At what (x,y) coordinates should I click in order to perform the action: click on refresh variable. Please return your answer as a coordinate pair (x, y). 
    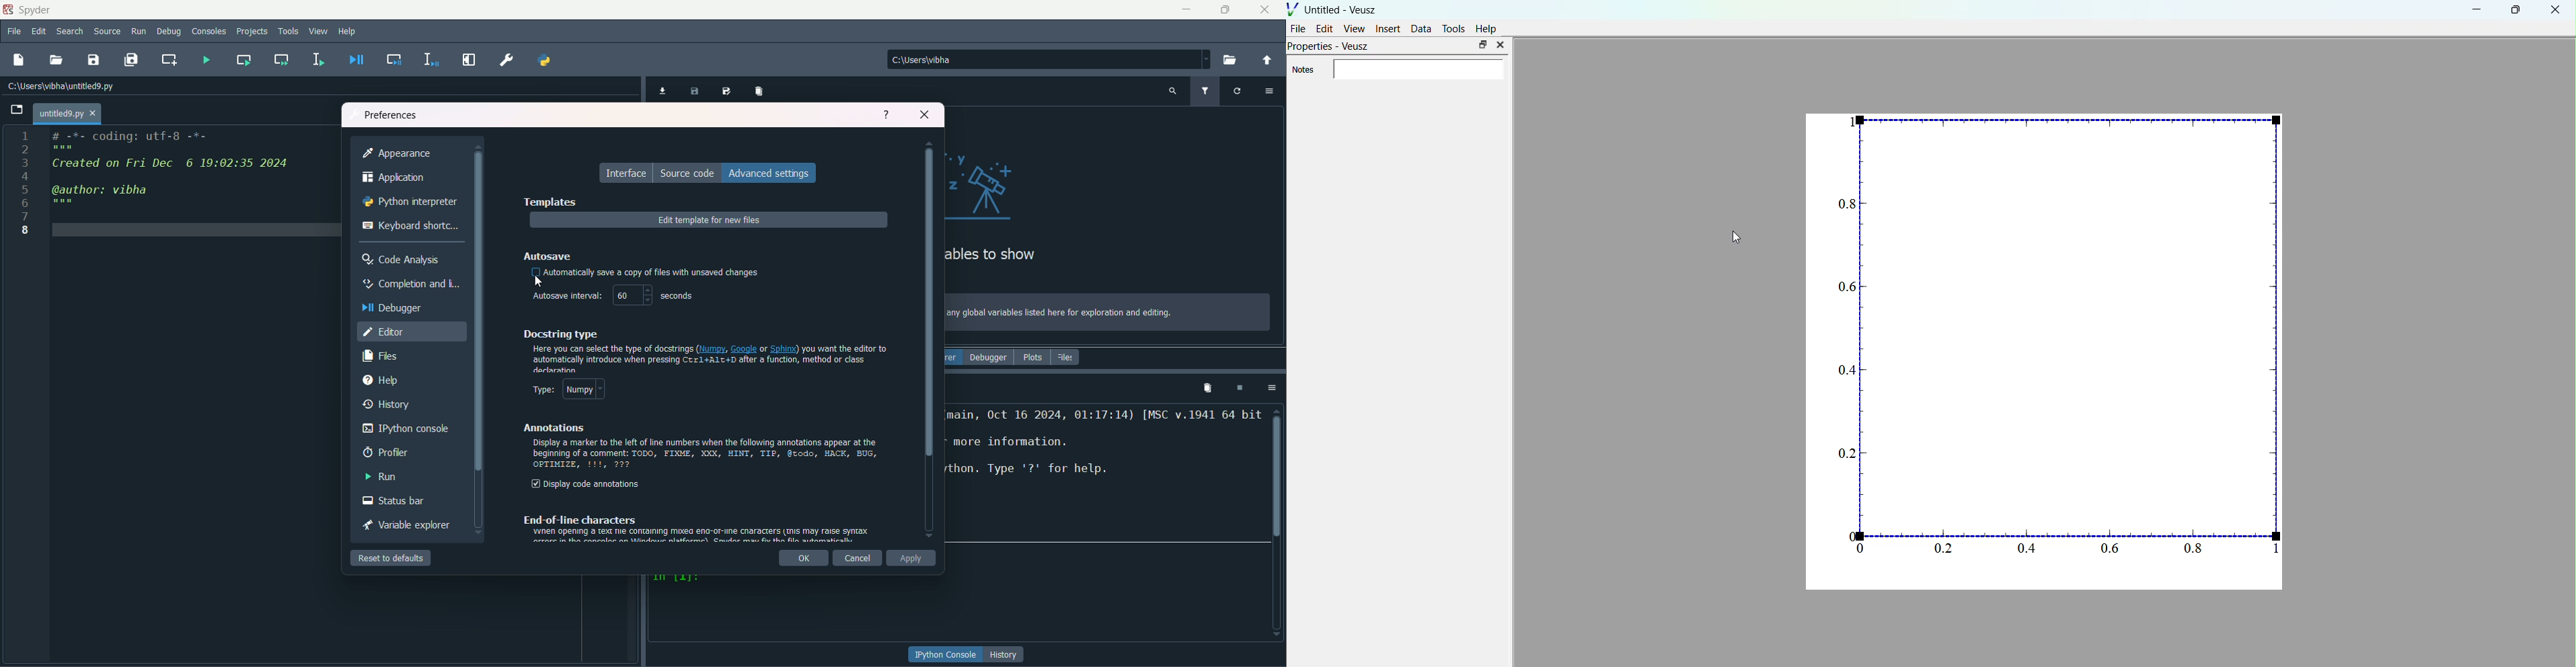
    Looking at the image, I should click on (1237, 90).